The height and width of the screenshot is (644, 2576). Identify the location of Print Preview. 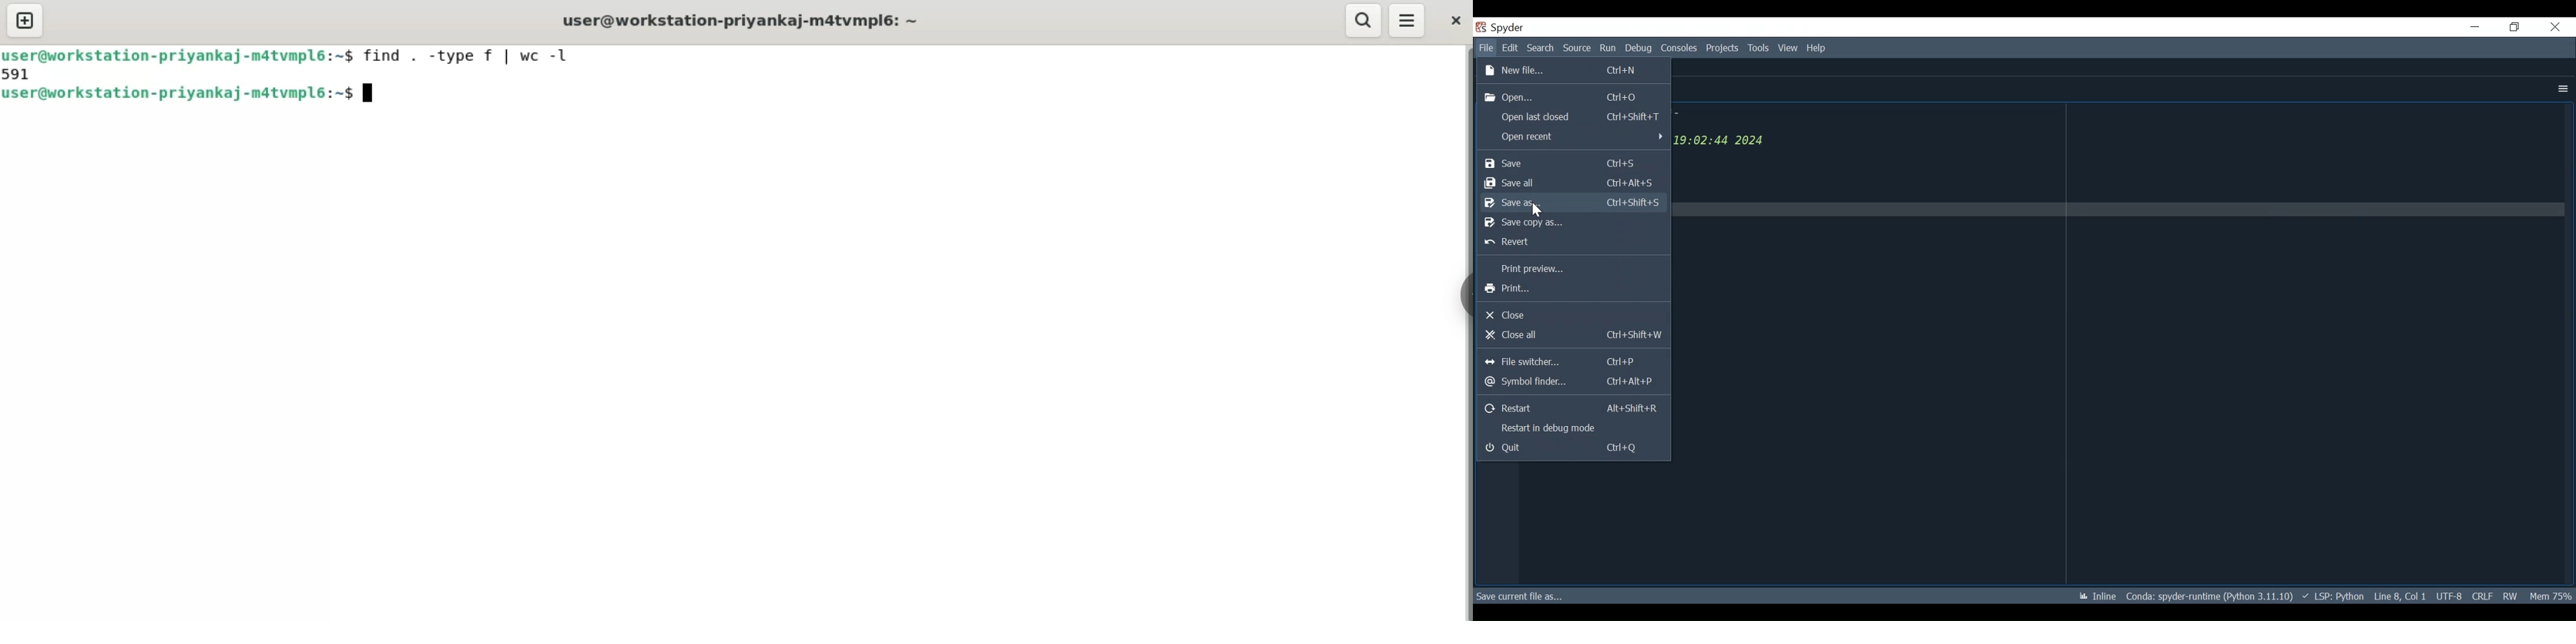
(1571, 270).